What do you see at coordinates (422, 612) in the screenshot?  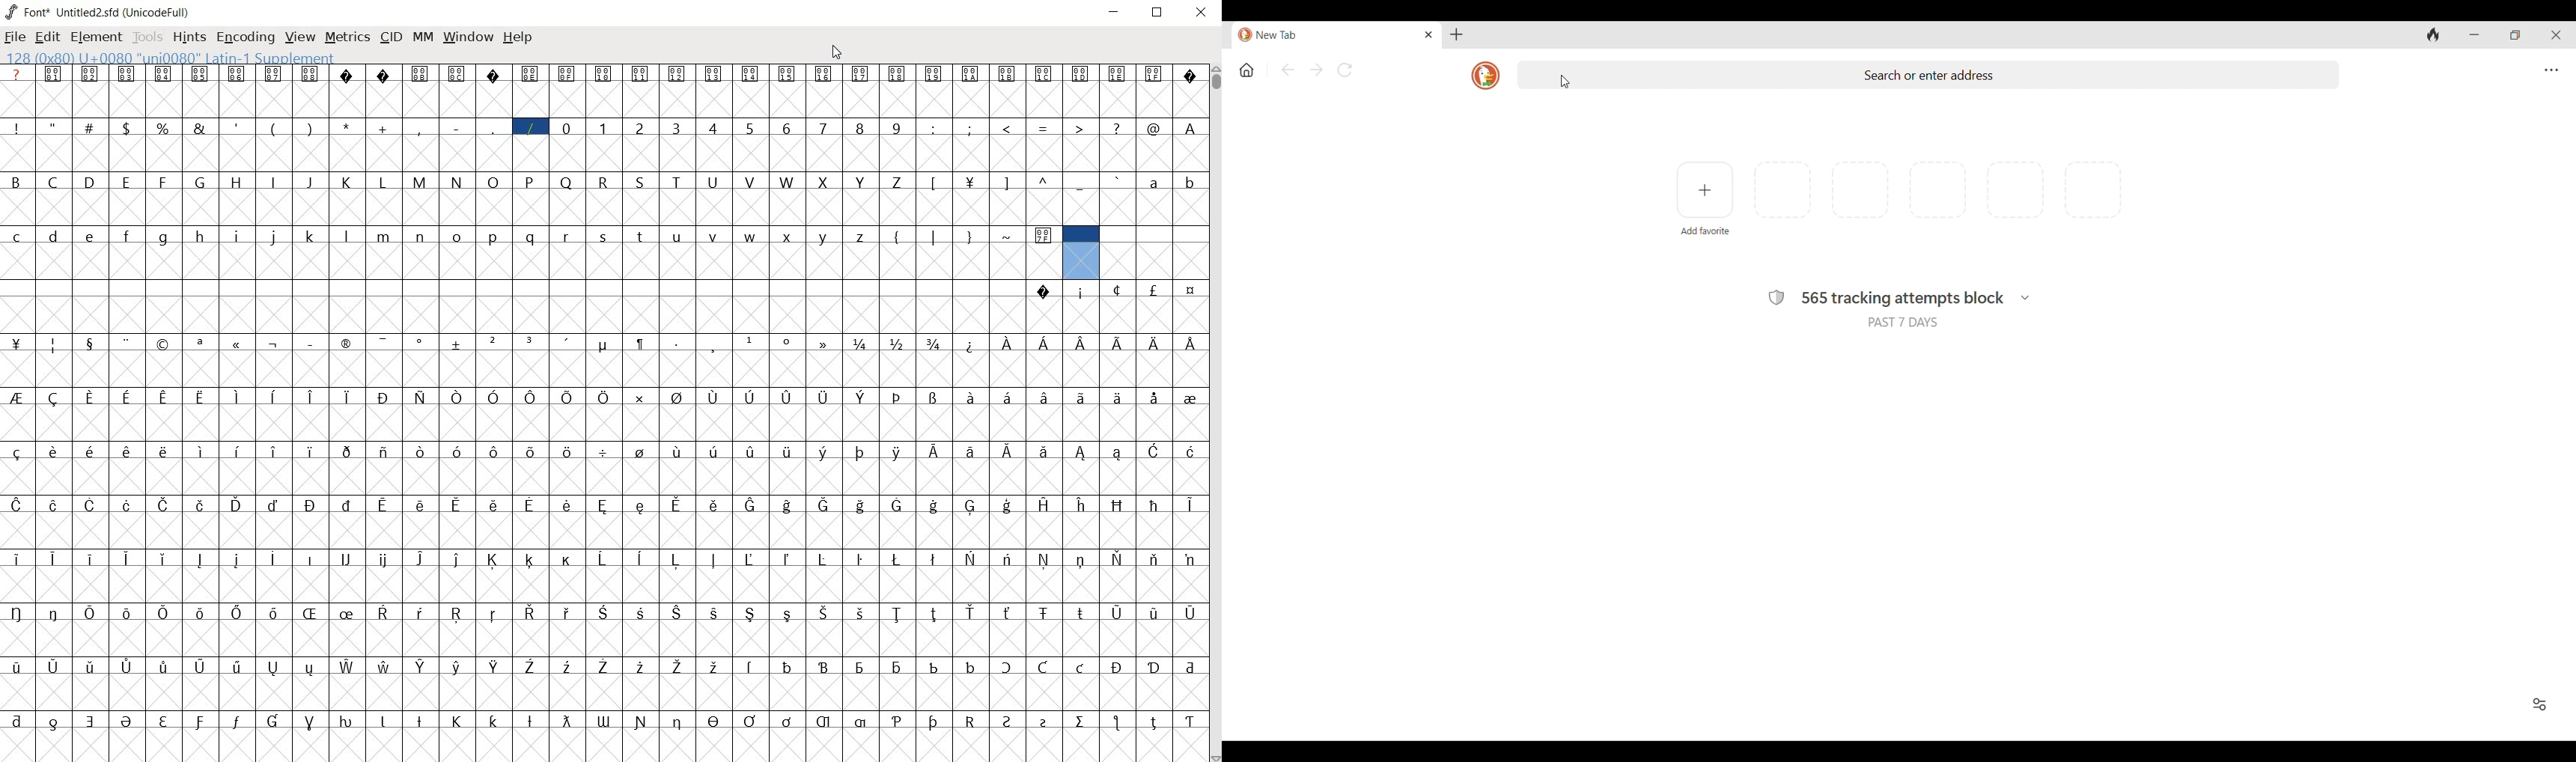 I see `Symbol` at bounding box center [422, 612].